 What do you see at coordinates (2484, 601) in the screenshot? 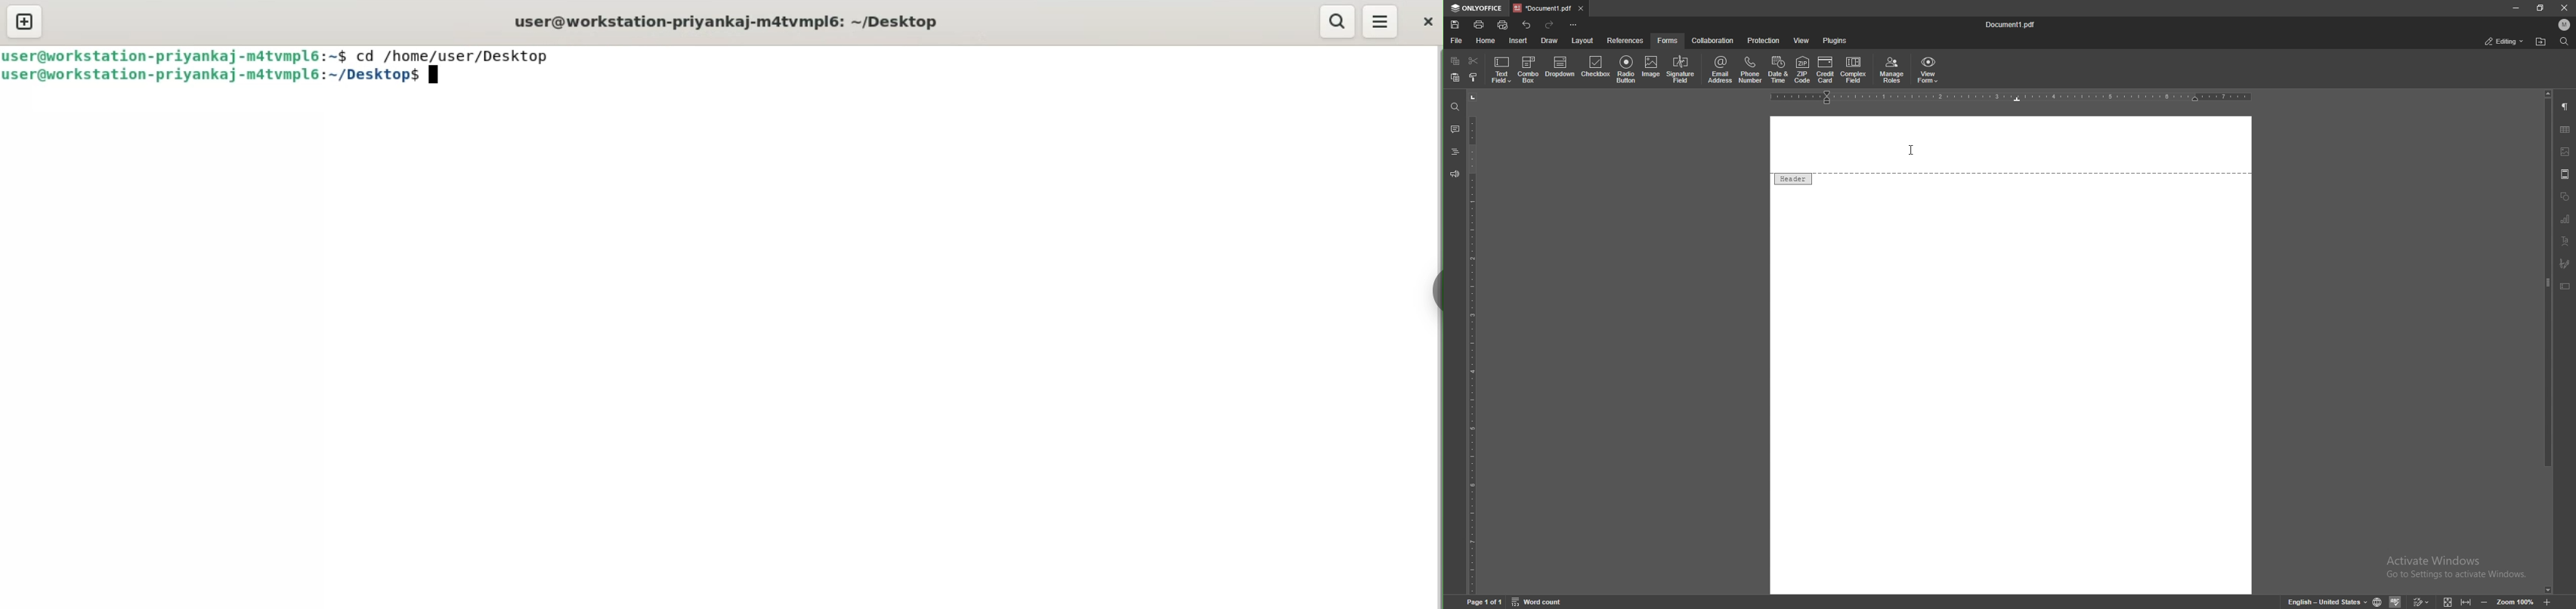
I see `zoom out` at bounding box center [2484, 601].